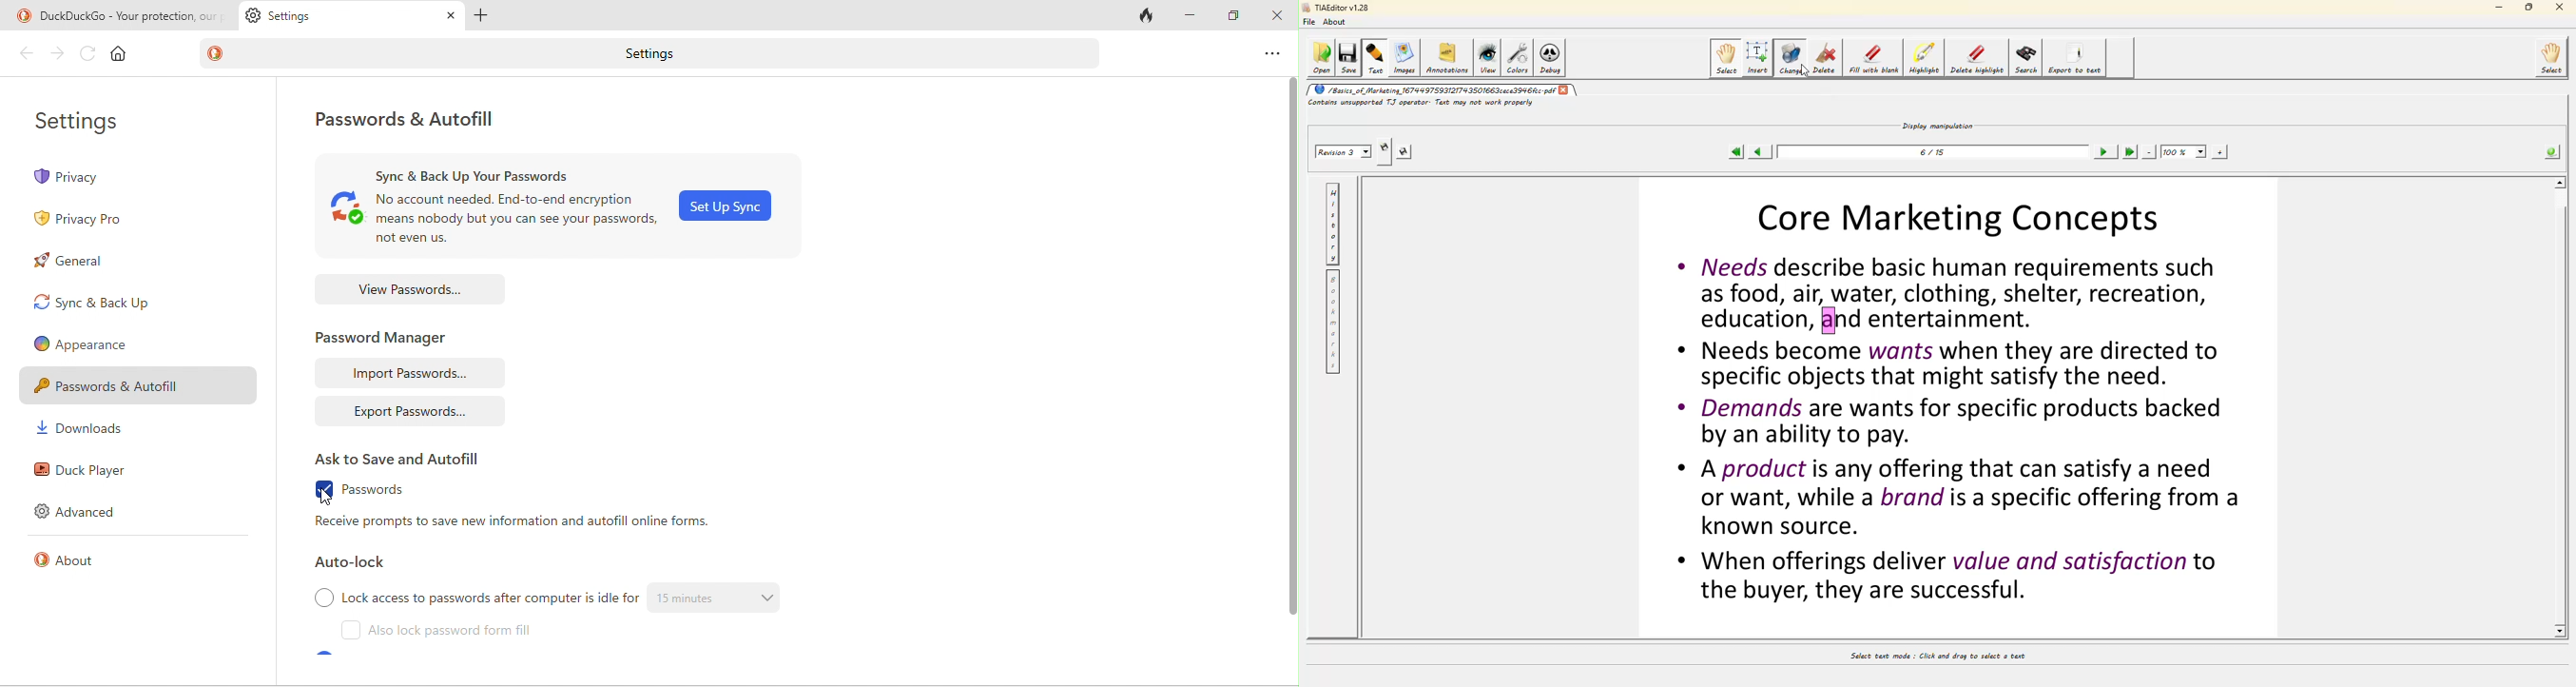 The height and width of the screenshot is (700, 2576). I want to click on auto lock, so click(358, 566).